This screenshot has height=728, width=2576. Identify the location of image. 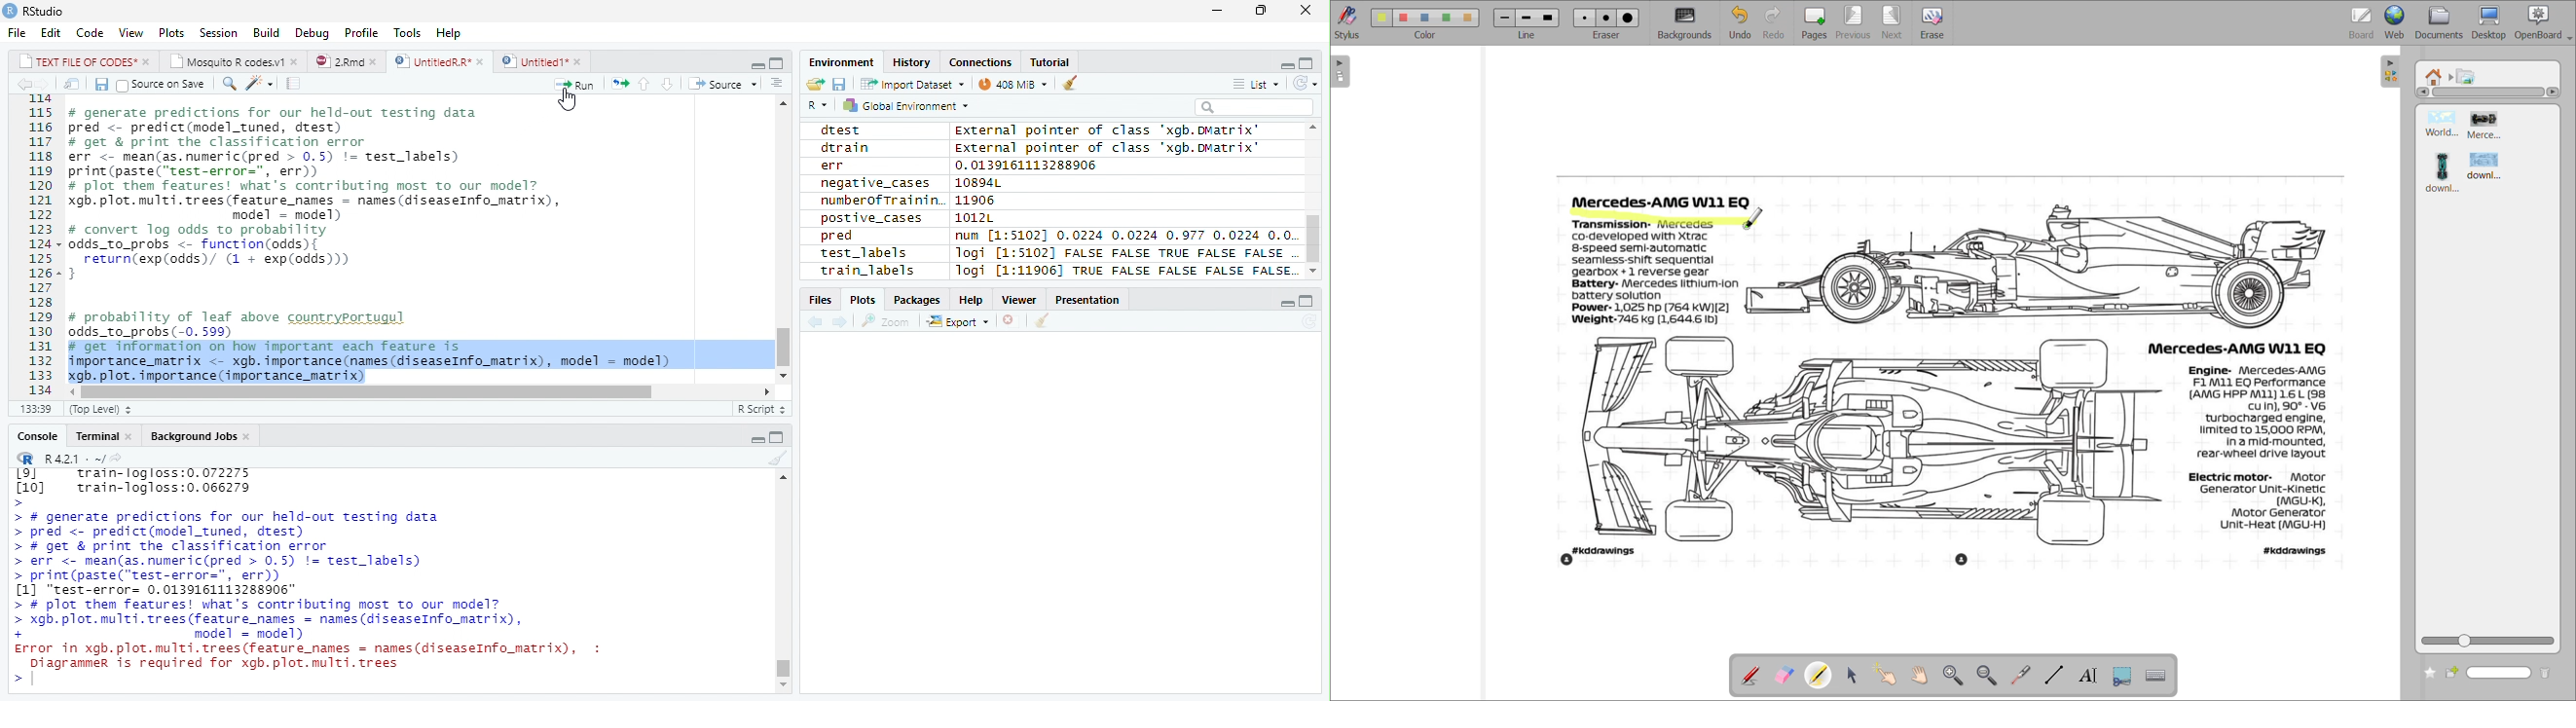
(1941, 373).